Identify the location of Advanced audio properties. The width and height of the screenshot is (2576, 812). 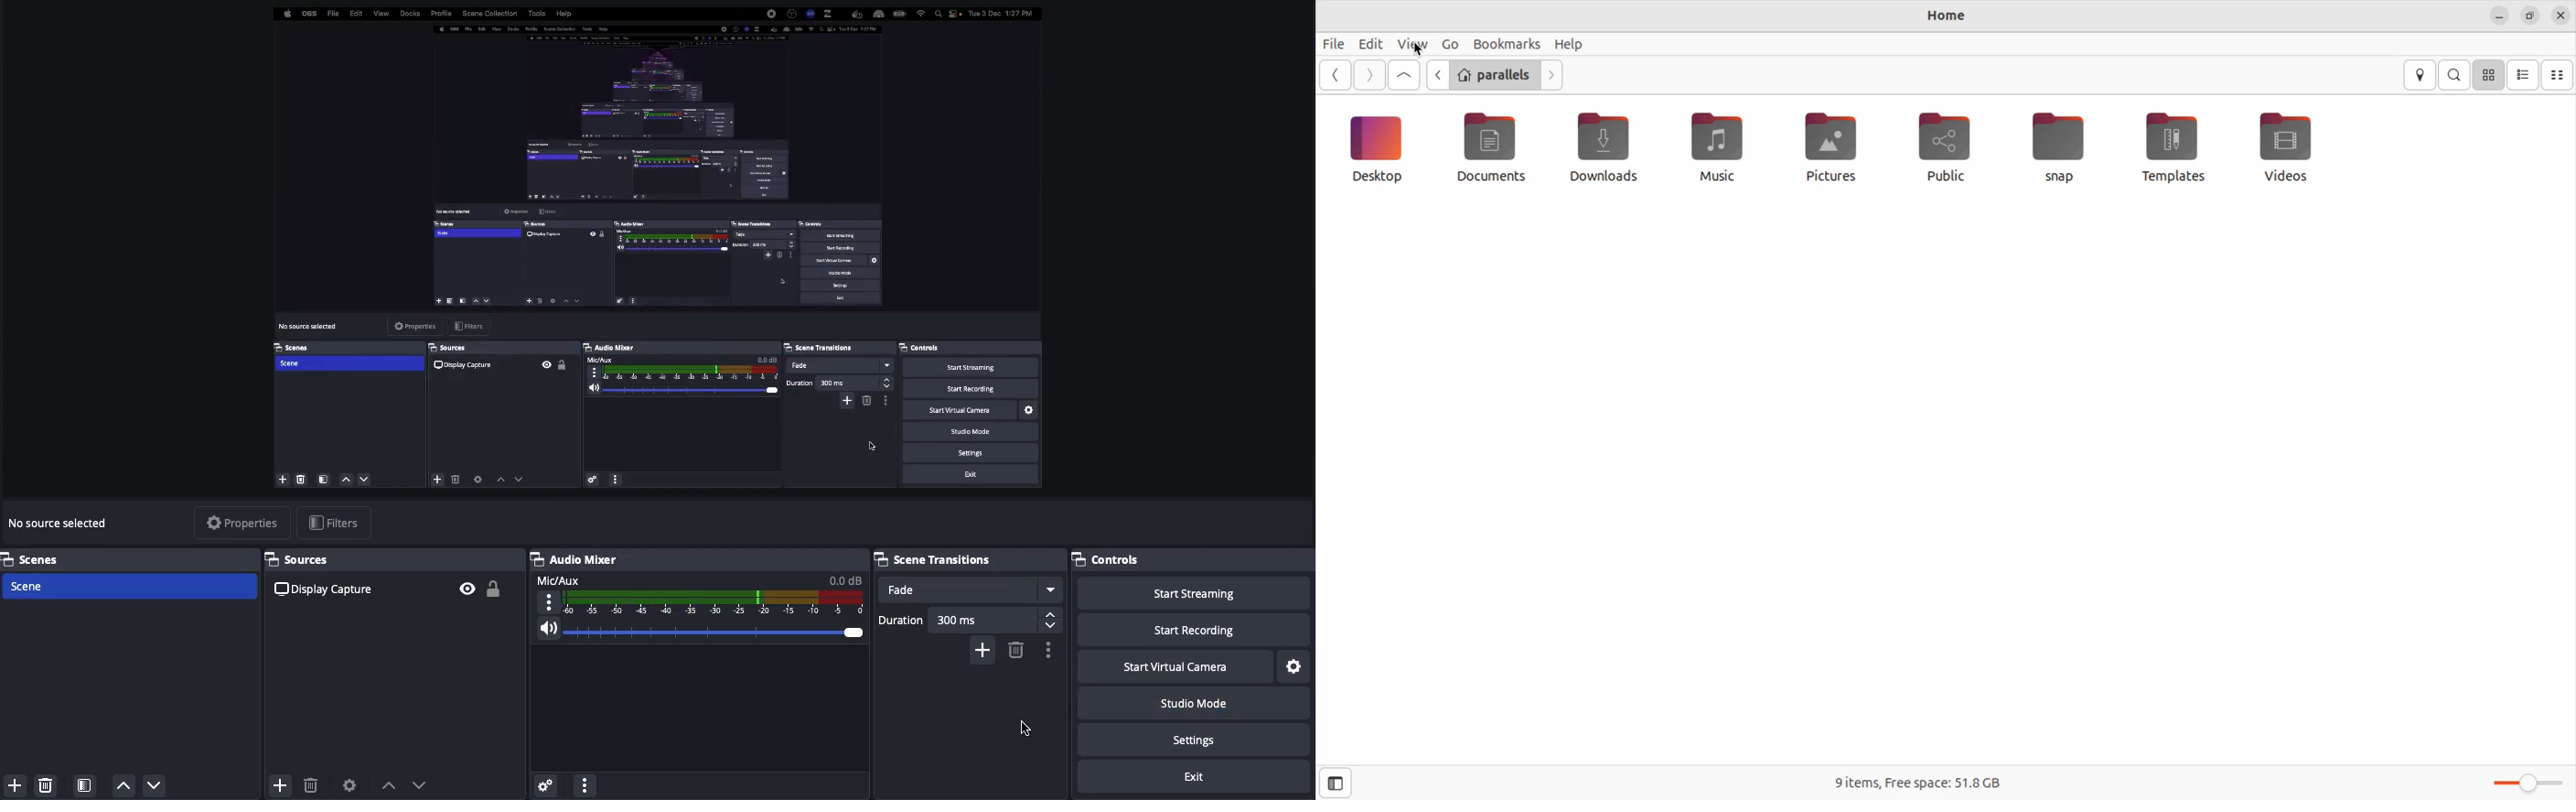
(547, 783).